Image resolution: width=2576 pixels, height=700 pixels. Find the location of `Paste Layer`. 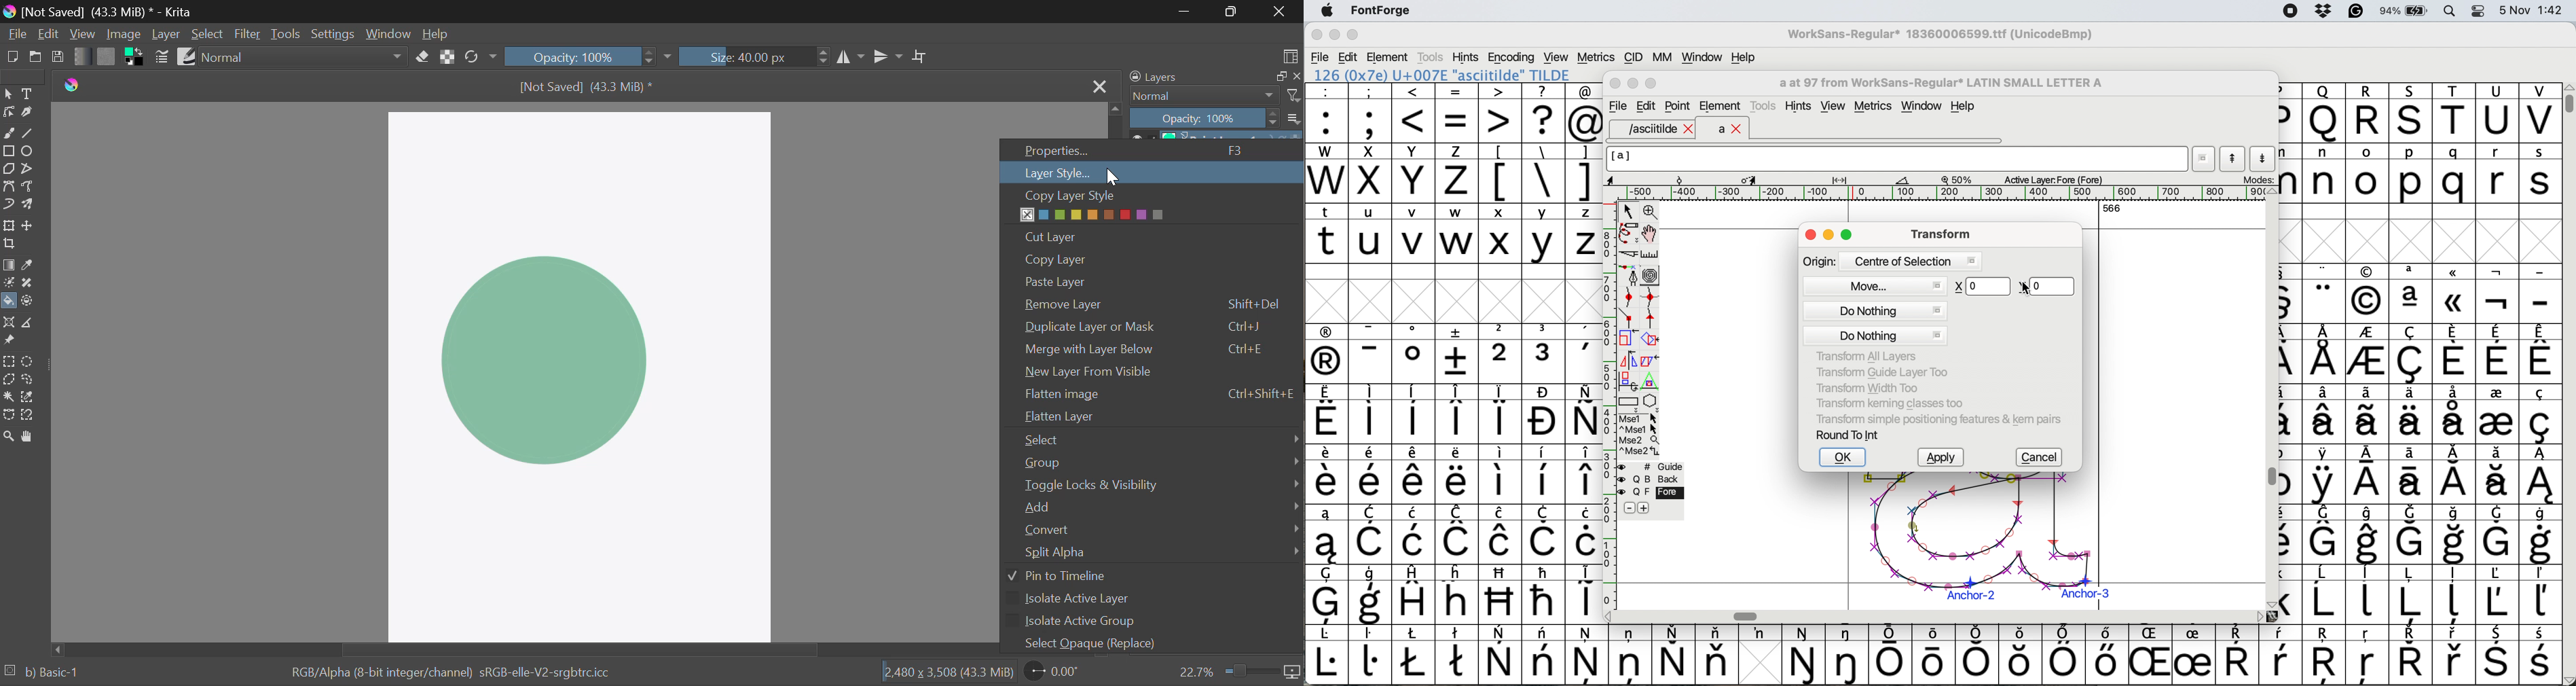

Paste Layer is located at coordinates (1147, 283).